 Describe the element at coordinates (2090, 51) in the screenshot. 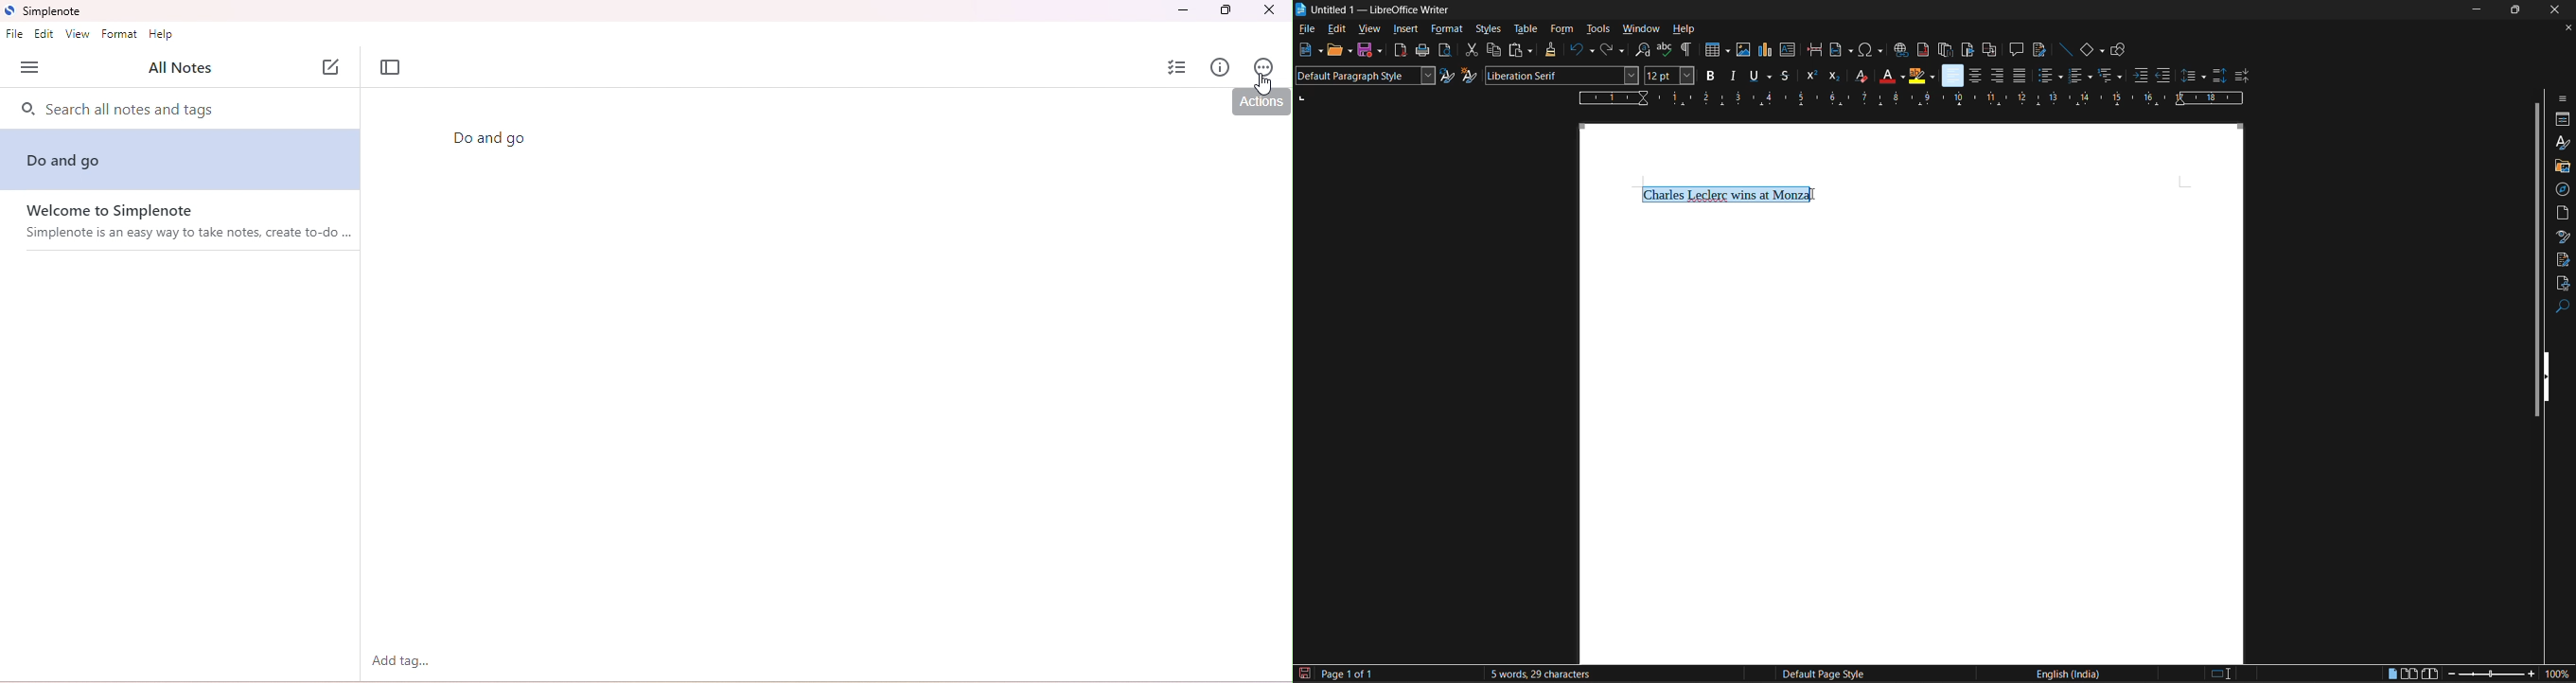

I see `basic shapes` at that location.